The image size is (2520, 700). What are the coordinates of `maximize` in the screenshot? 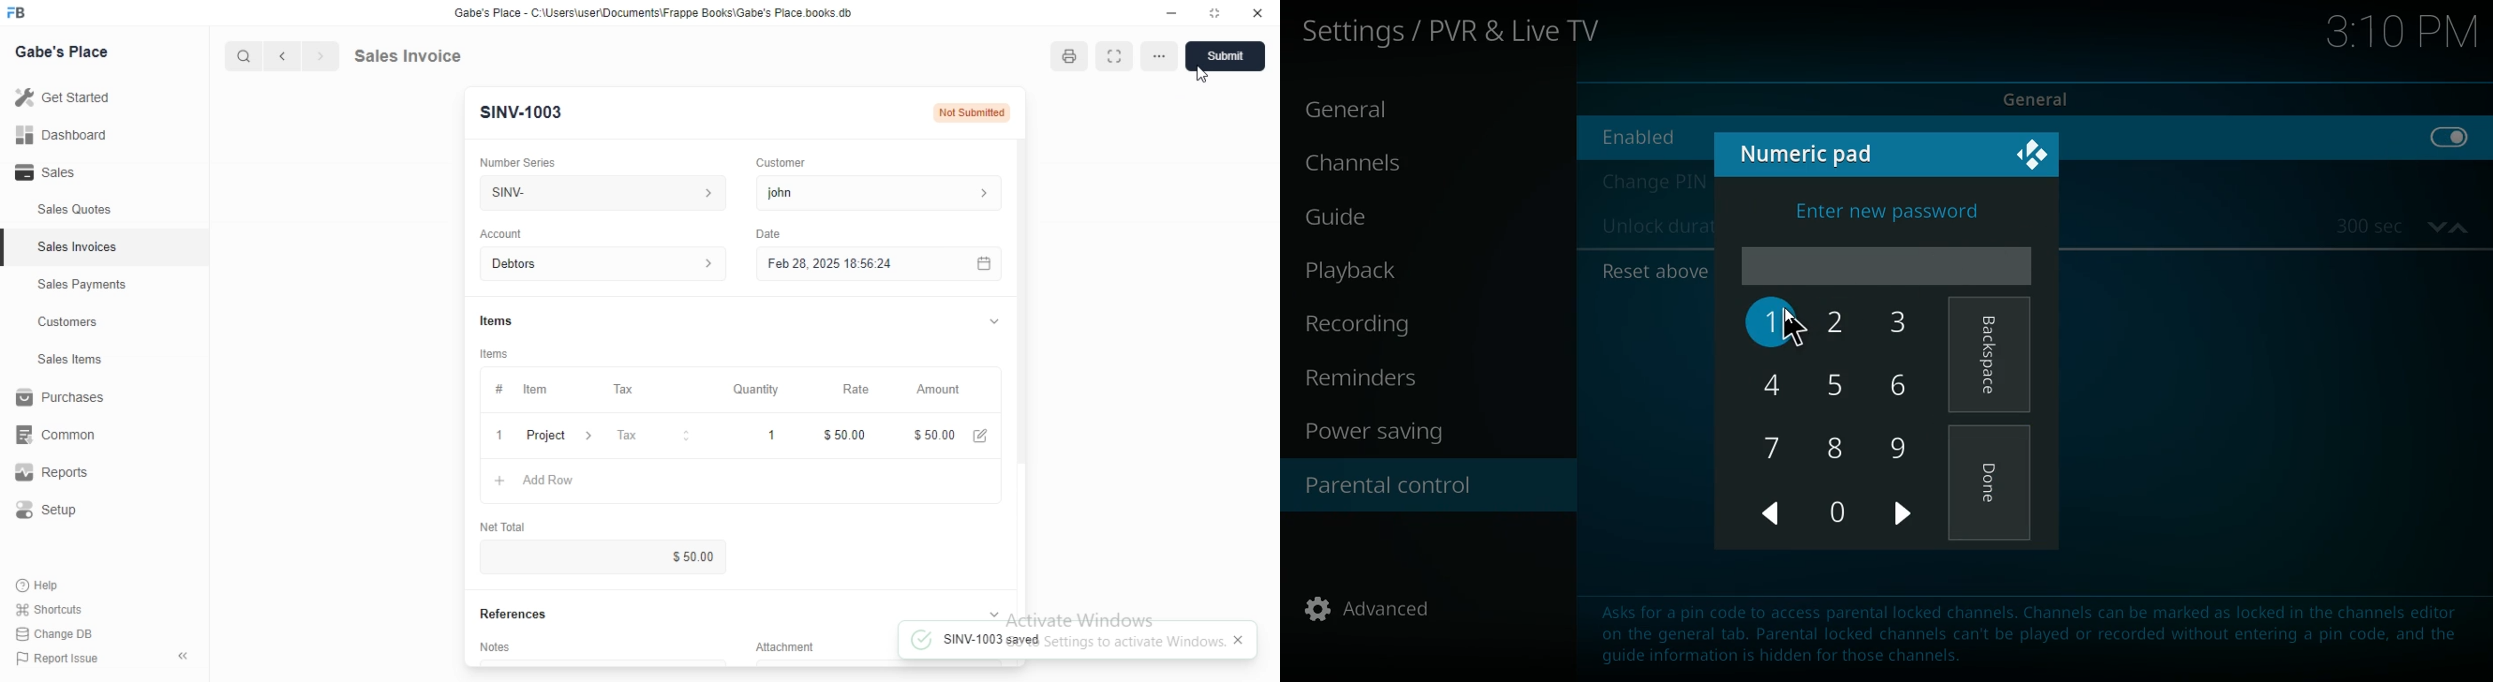 It's located at (1216, 15).